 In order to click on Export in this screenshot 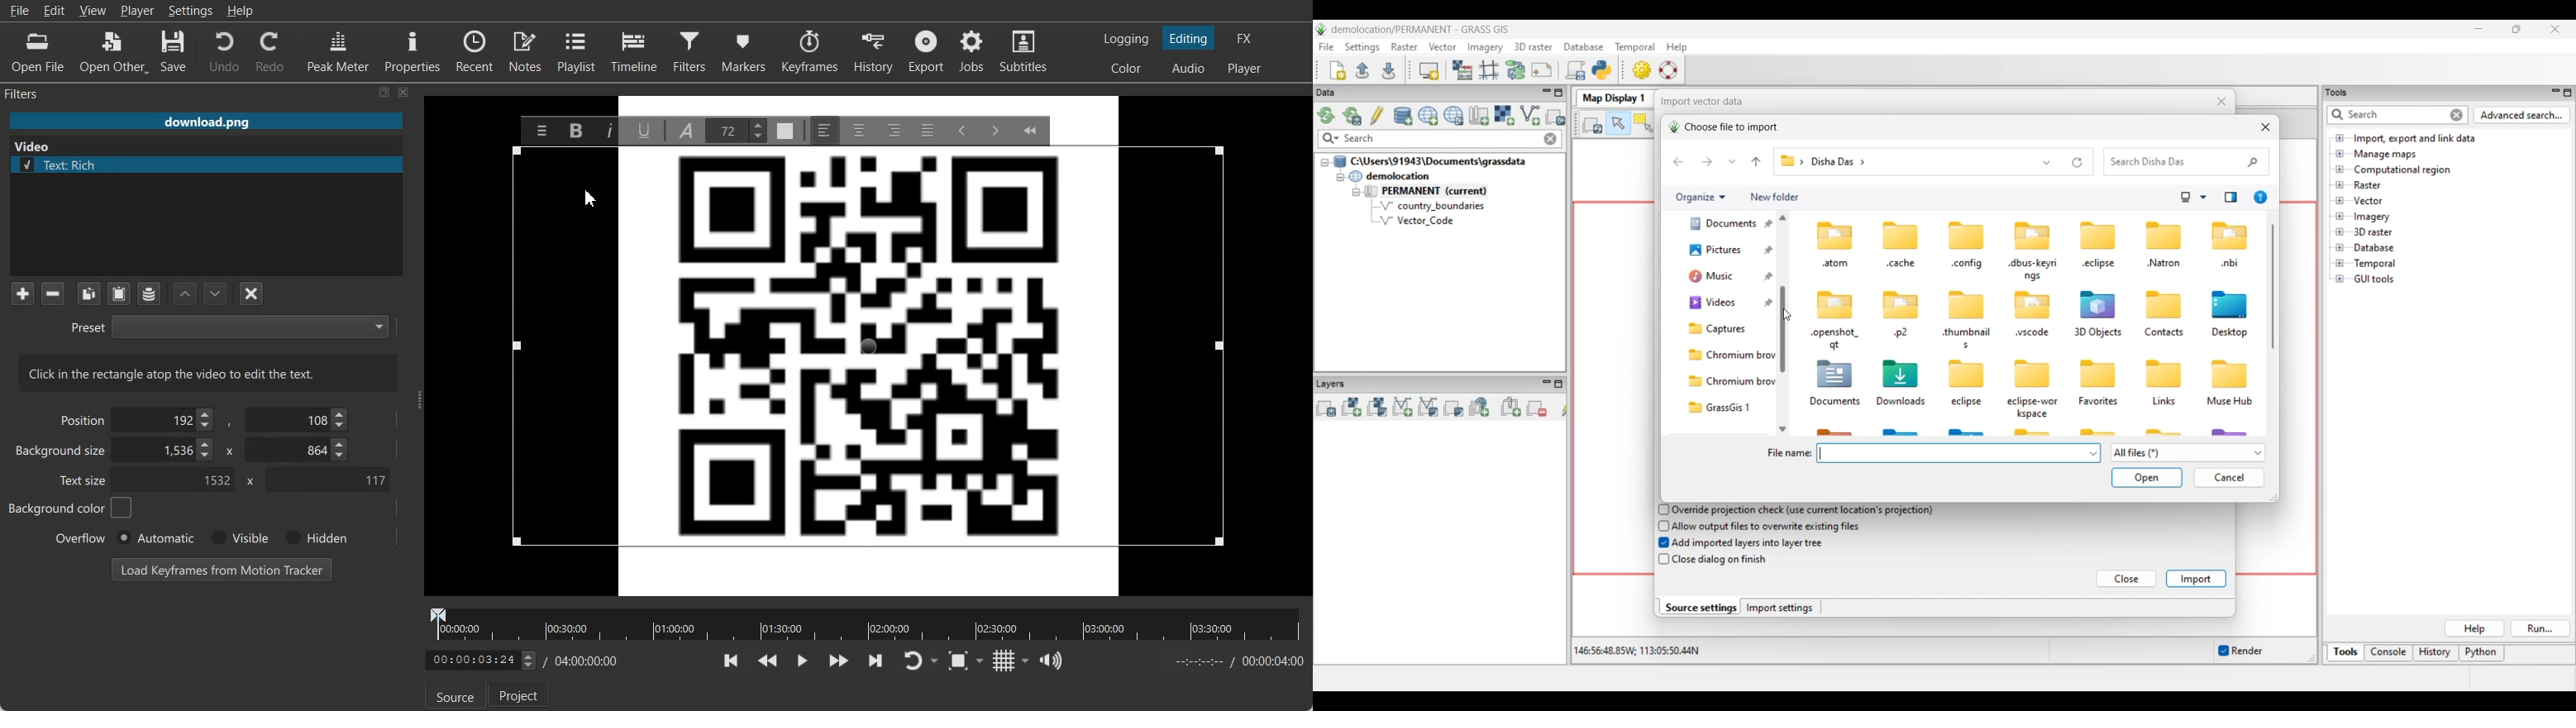, I will do `click(928, 51)`.